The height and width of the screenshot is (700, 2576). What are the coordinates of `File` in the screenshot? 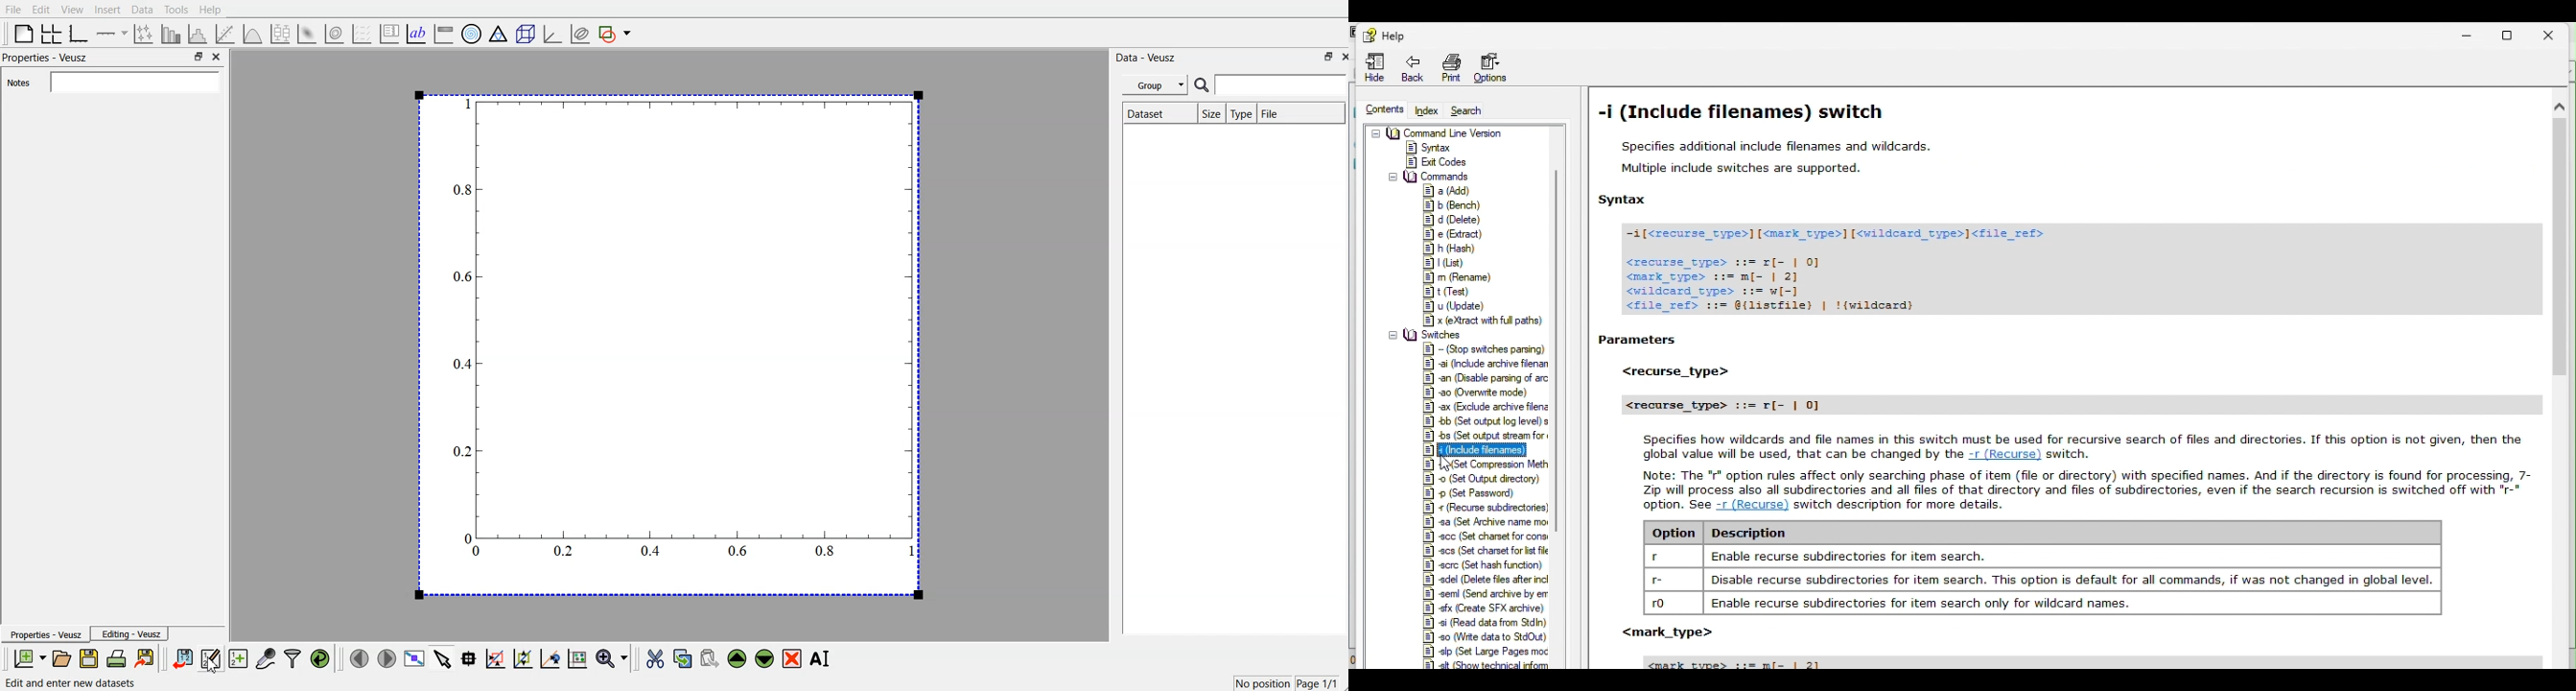 It's located at (14, 8).